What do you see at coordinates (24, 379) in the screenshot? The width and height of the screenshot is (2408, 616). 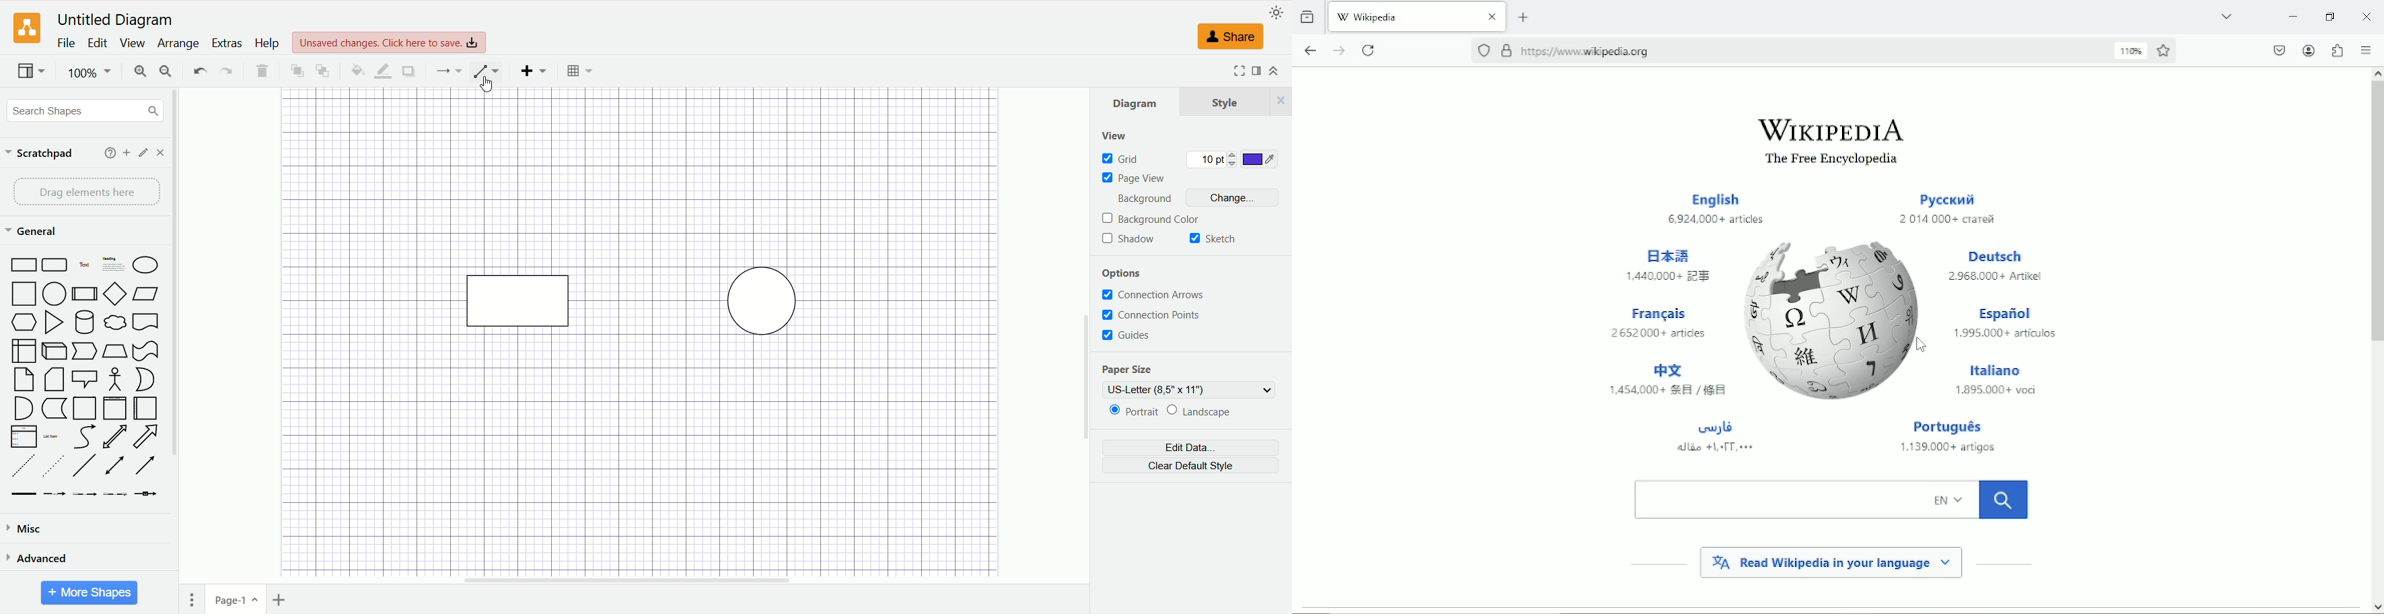 I see `Page` at bounding box center [24, 379].